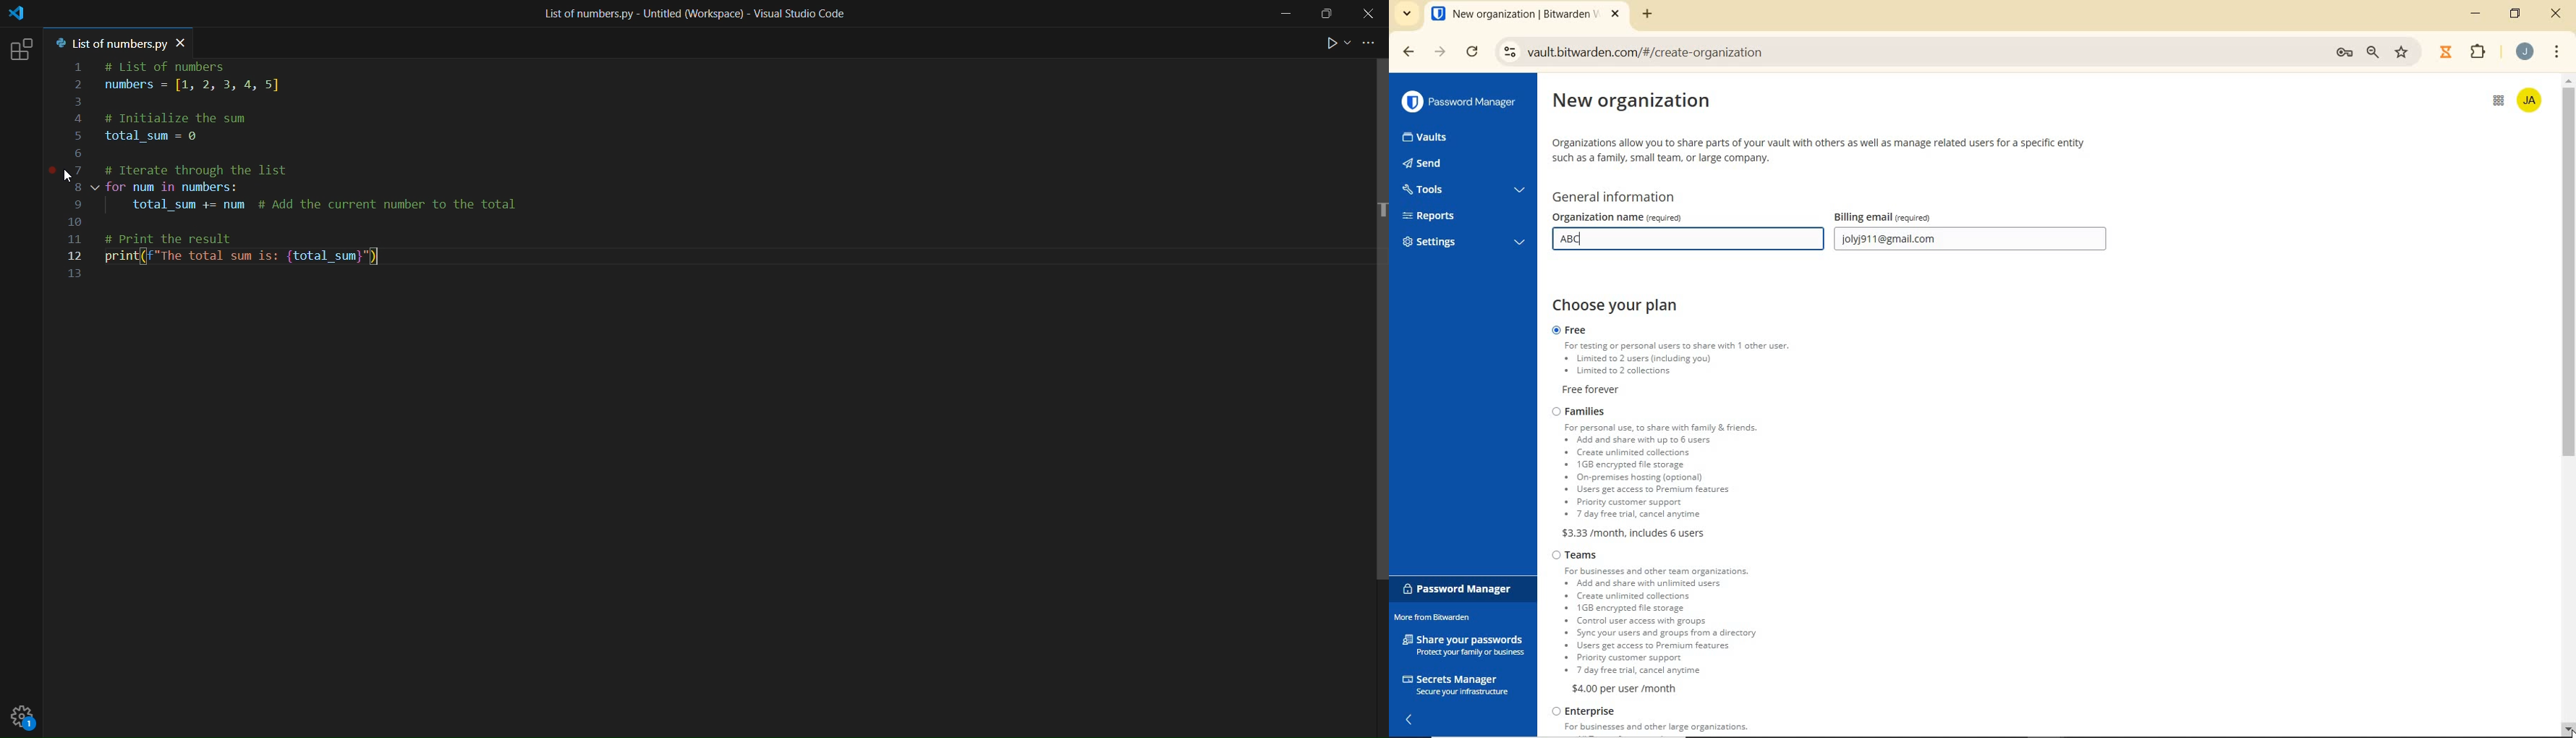 This screenshot has height=756, width=2576. Describe the element at coordinates (1455, 683) in the screenshot. I see `secrets manager` at that location.